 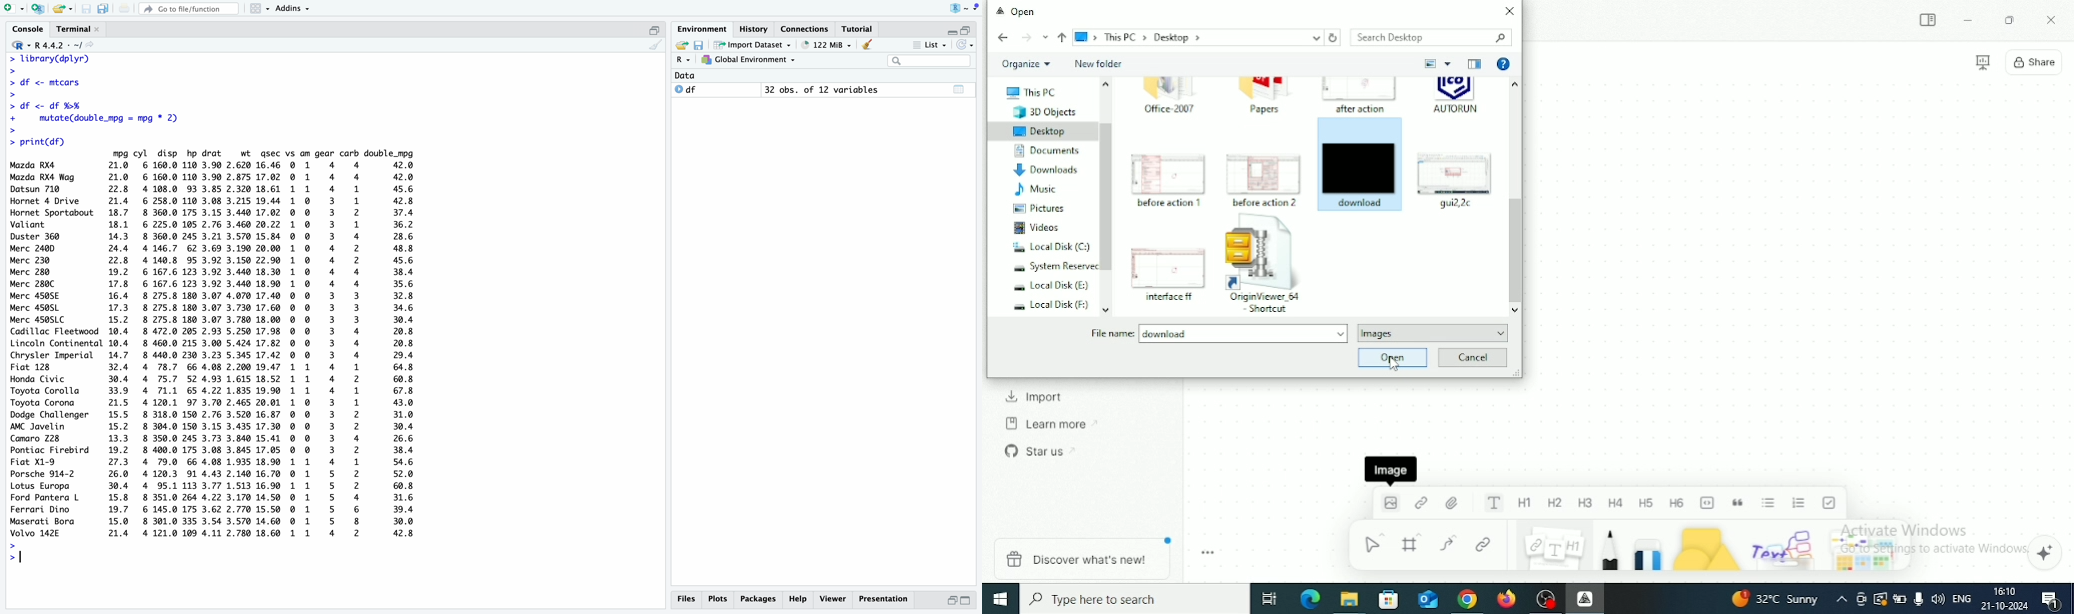 What do you see at coordinates (87, 9) in the screenshot?
I see `save` at bounding box center [87, 9].